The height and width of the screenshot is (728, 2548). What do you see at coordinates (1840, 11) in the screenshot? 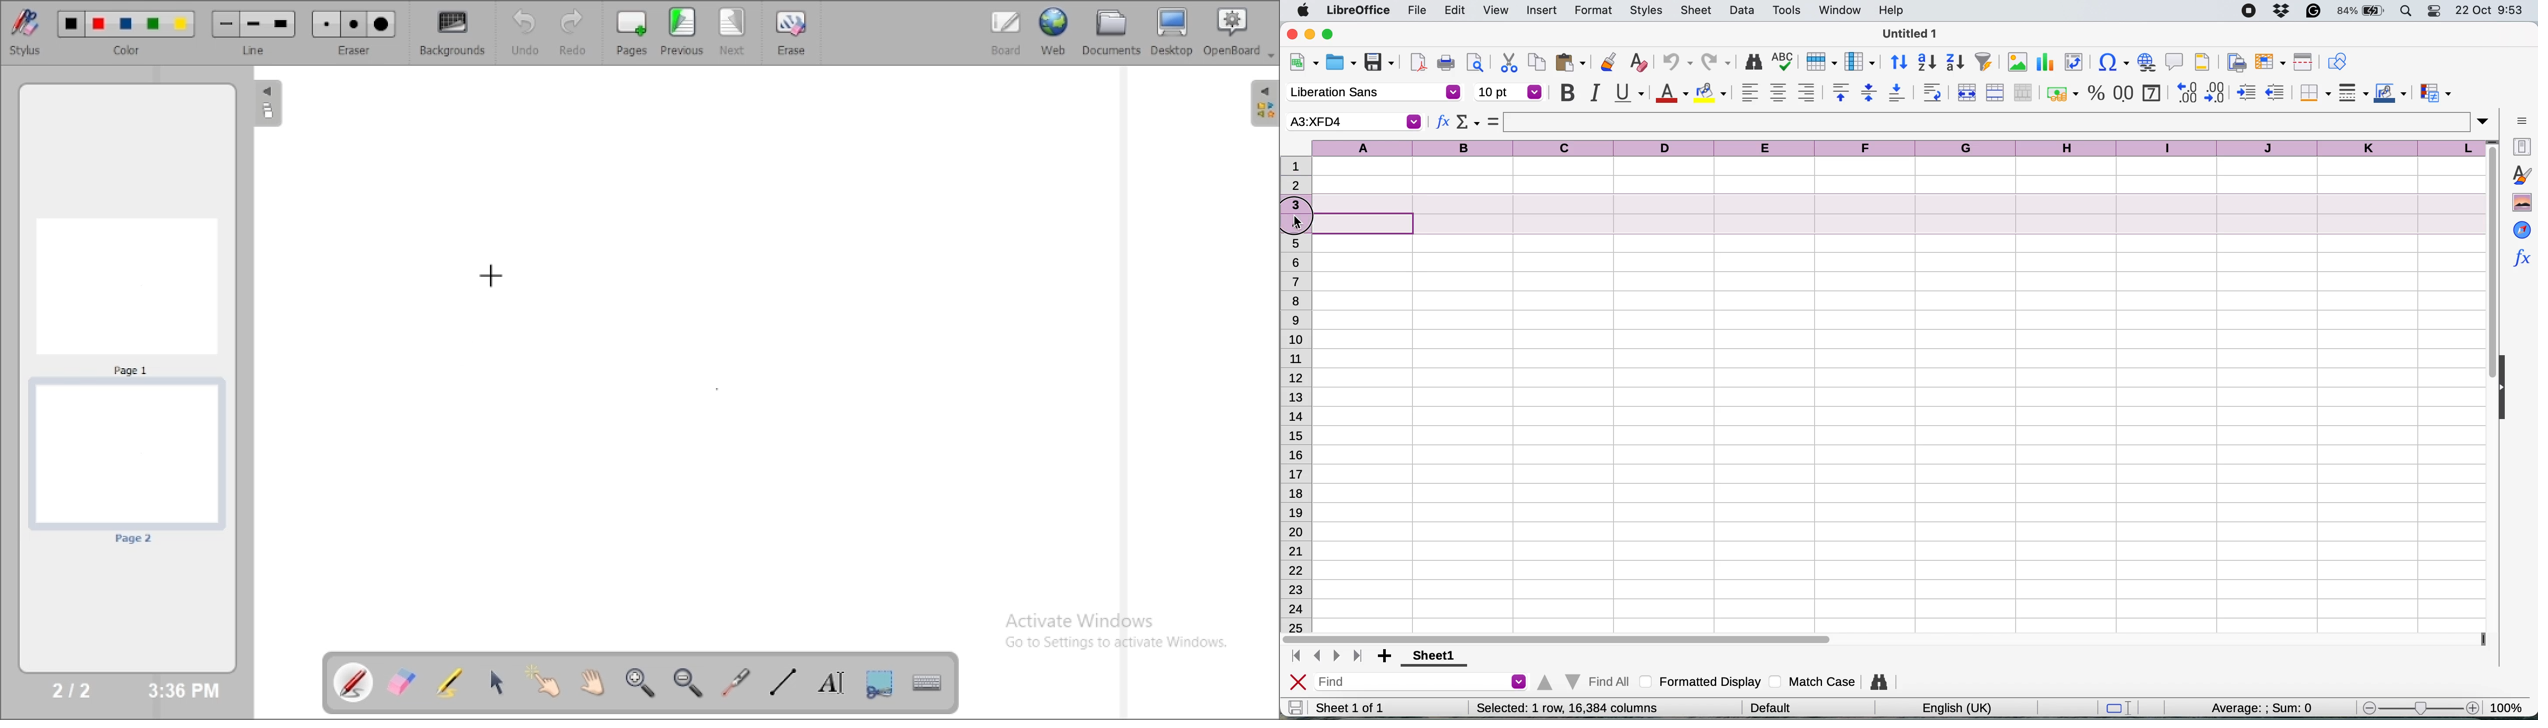
I see `window` at bounding box center [1840, 11].